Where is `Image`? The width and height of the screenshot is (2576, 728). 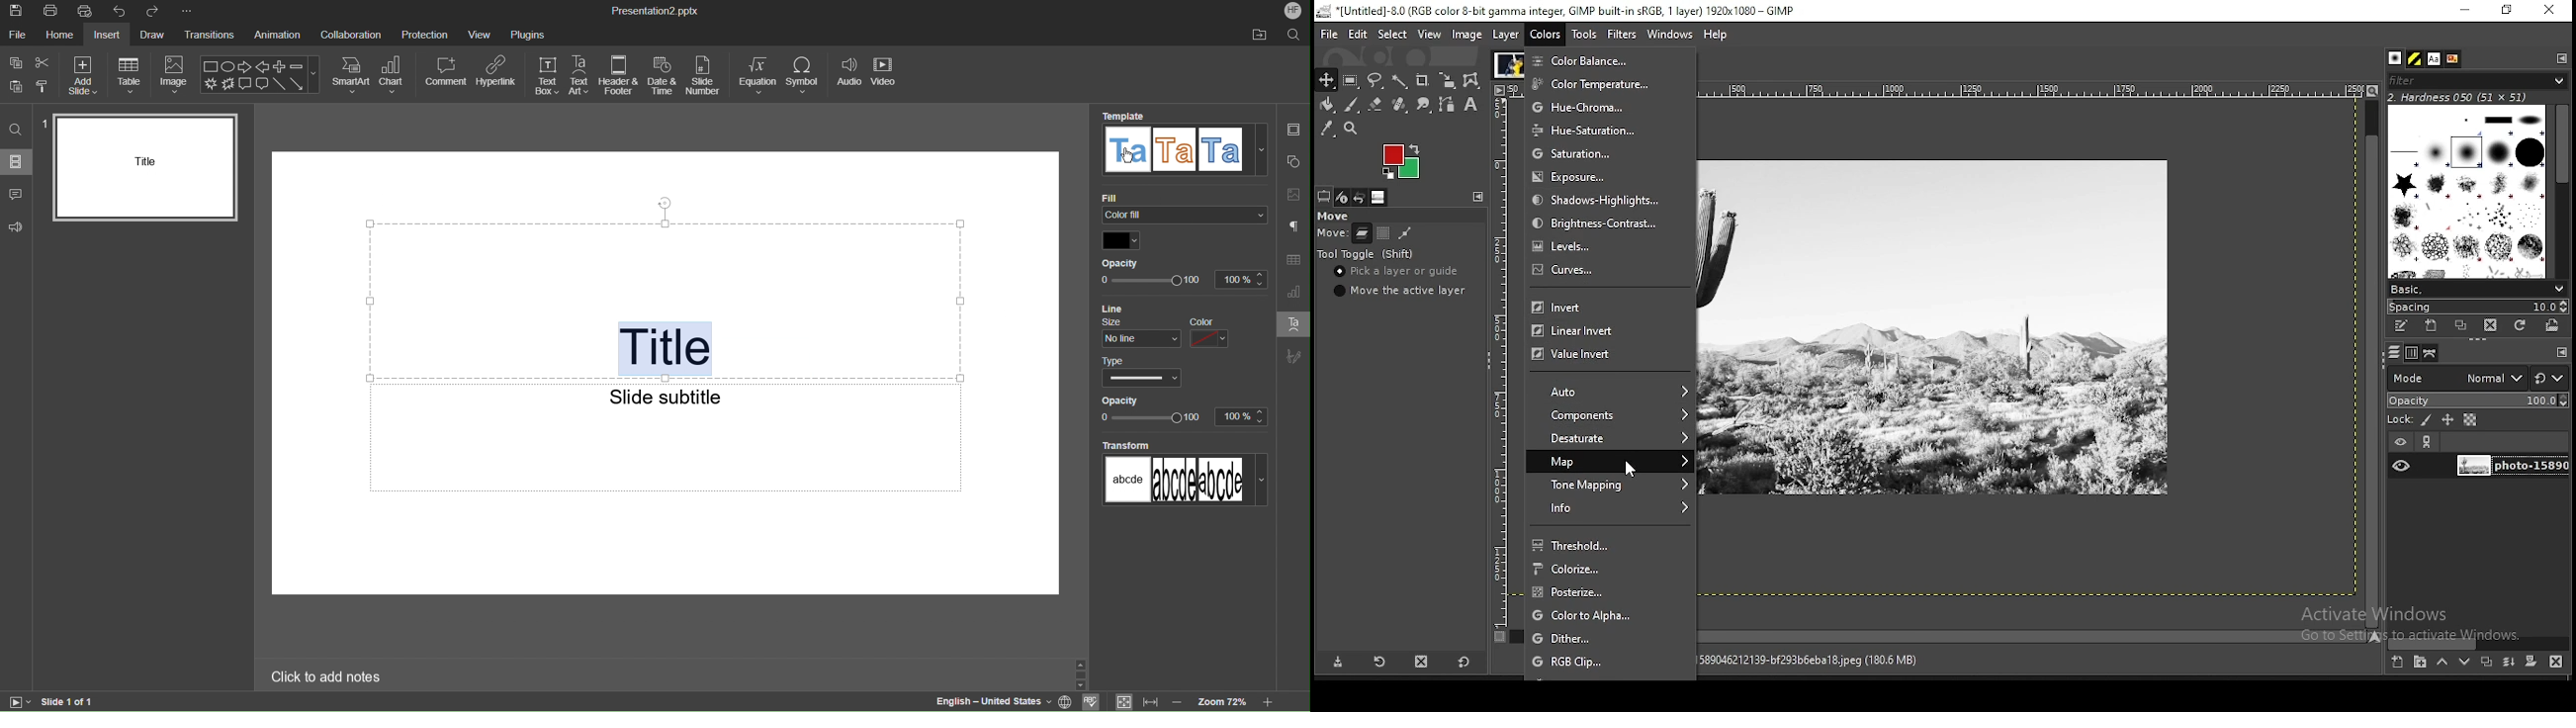
Image is located at coordinates (175, 75).